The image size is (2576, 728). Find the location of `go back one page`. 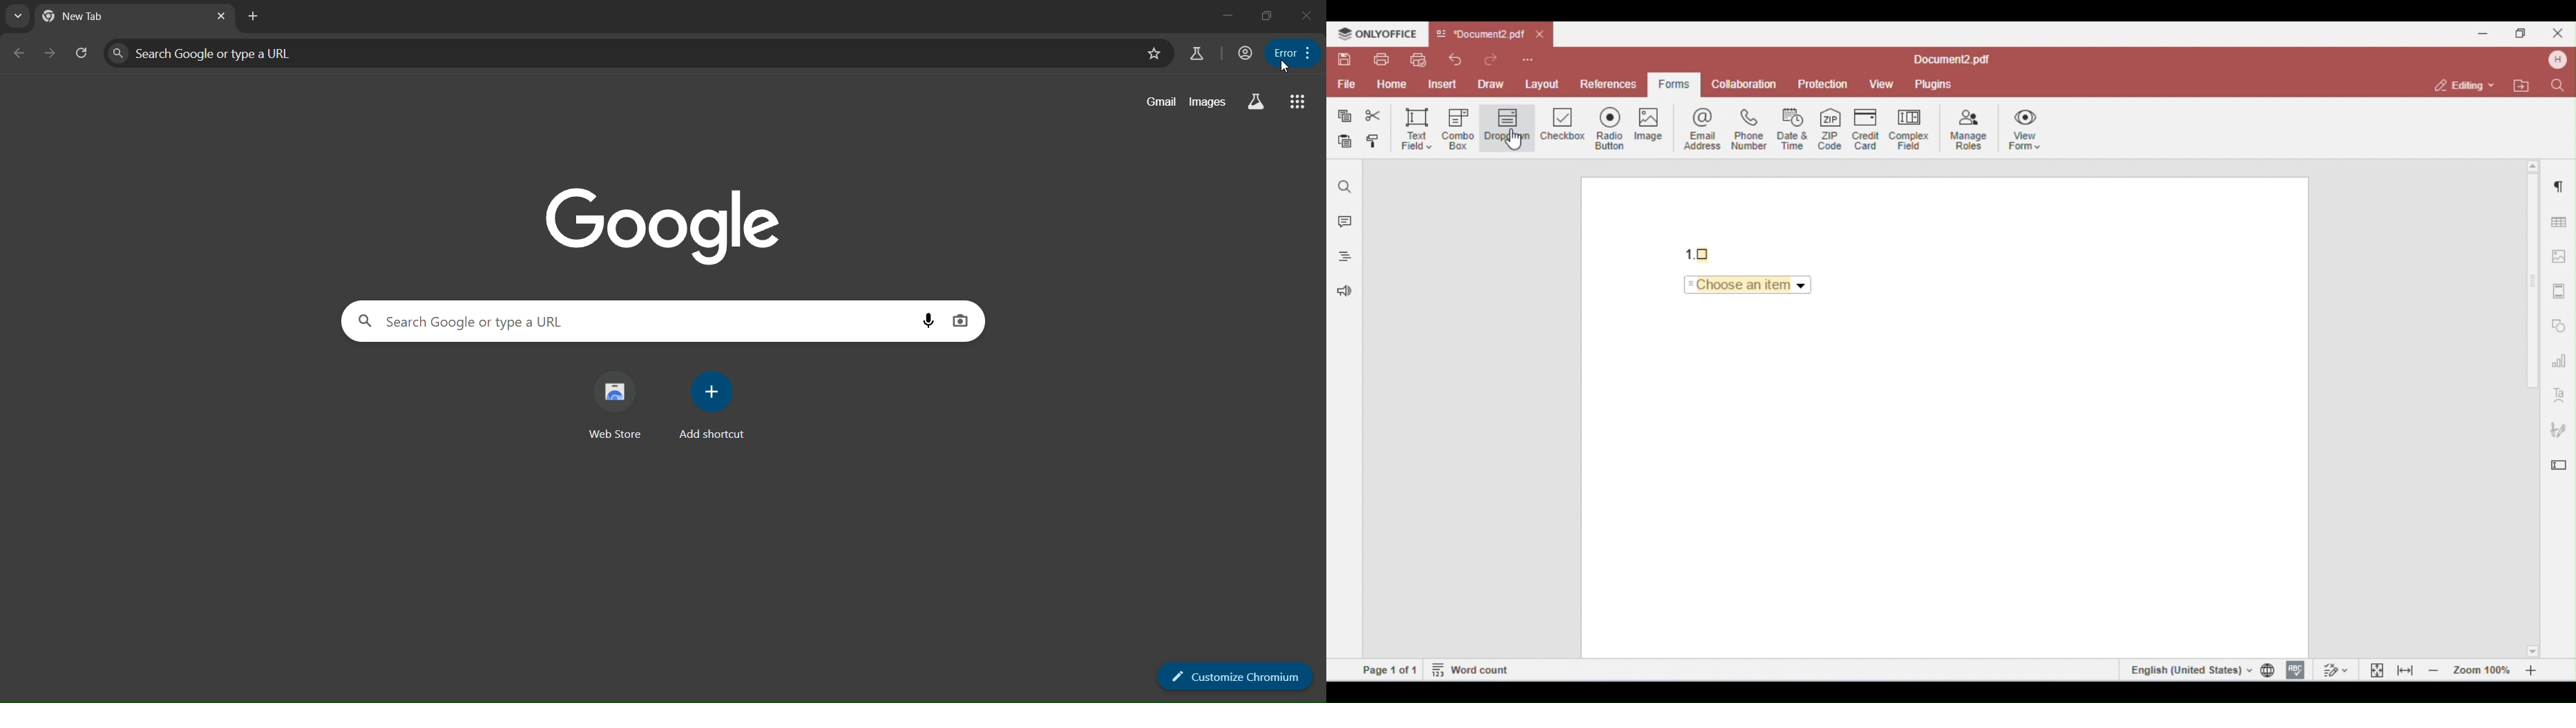

go back one page is located at coordinates (17, 52).